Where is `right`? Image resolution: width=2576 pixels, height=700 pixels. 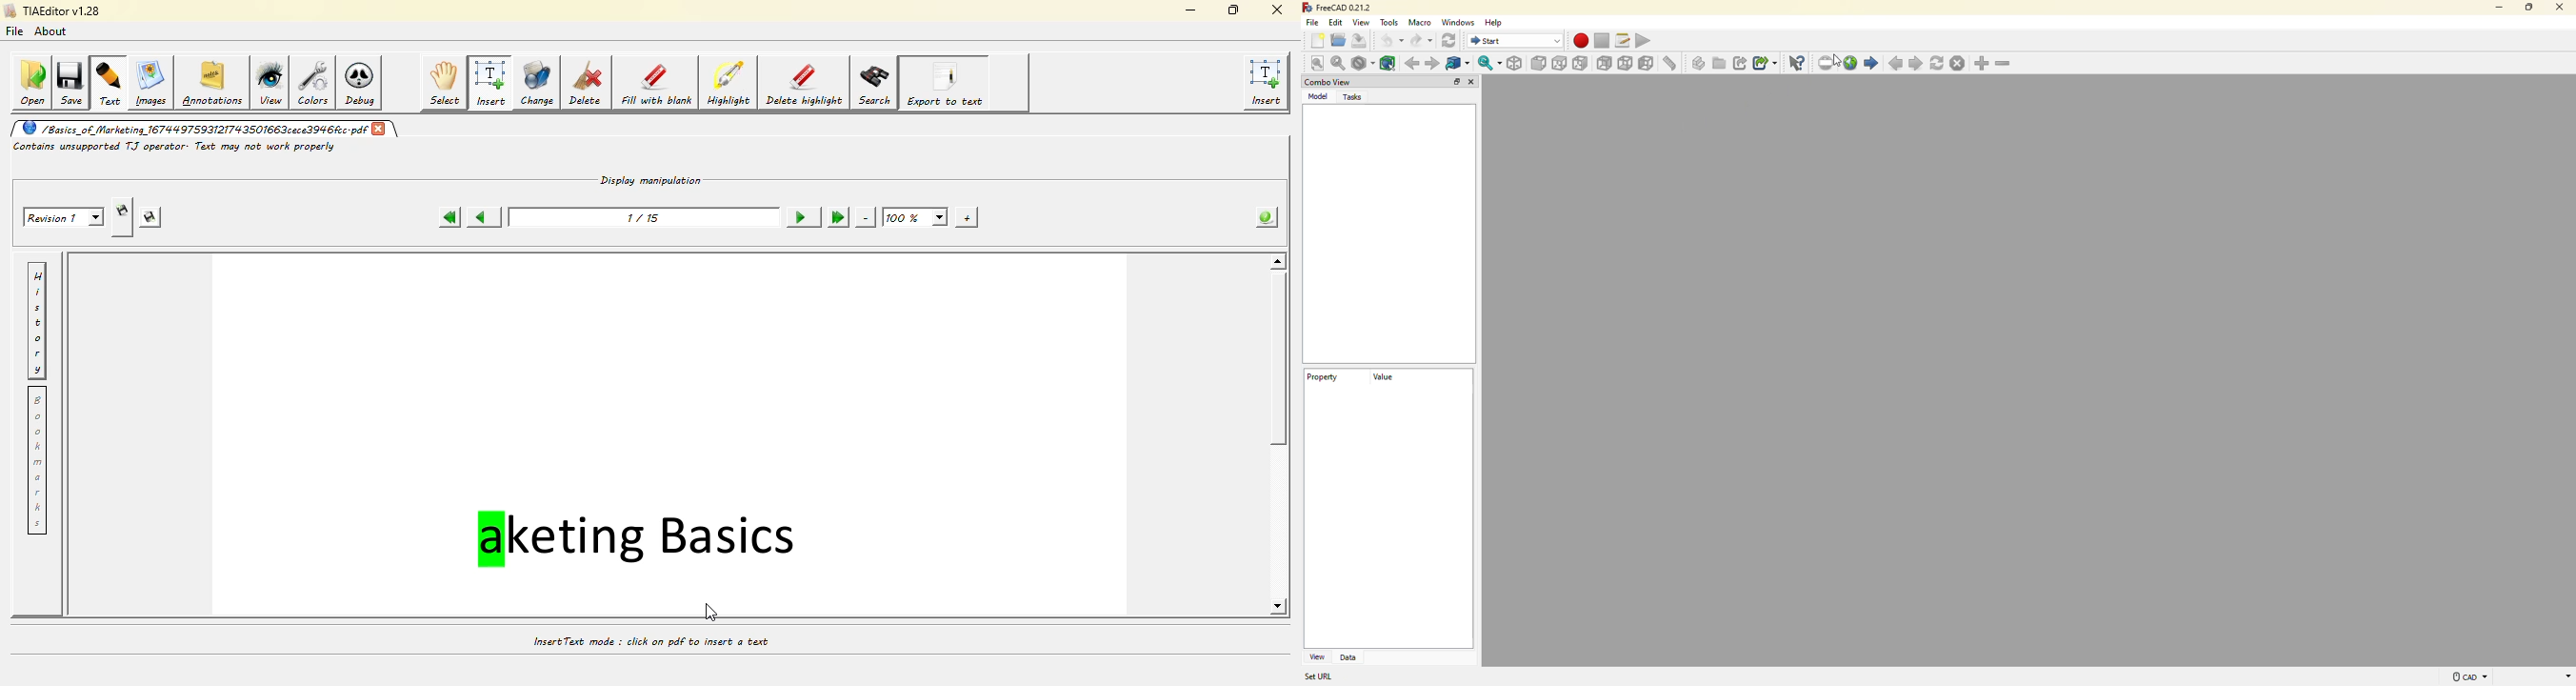 right is located at coordinates (1582, 63).